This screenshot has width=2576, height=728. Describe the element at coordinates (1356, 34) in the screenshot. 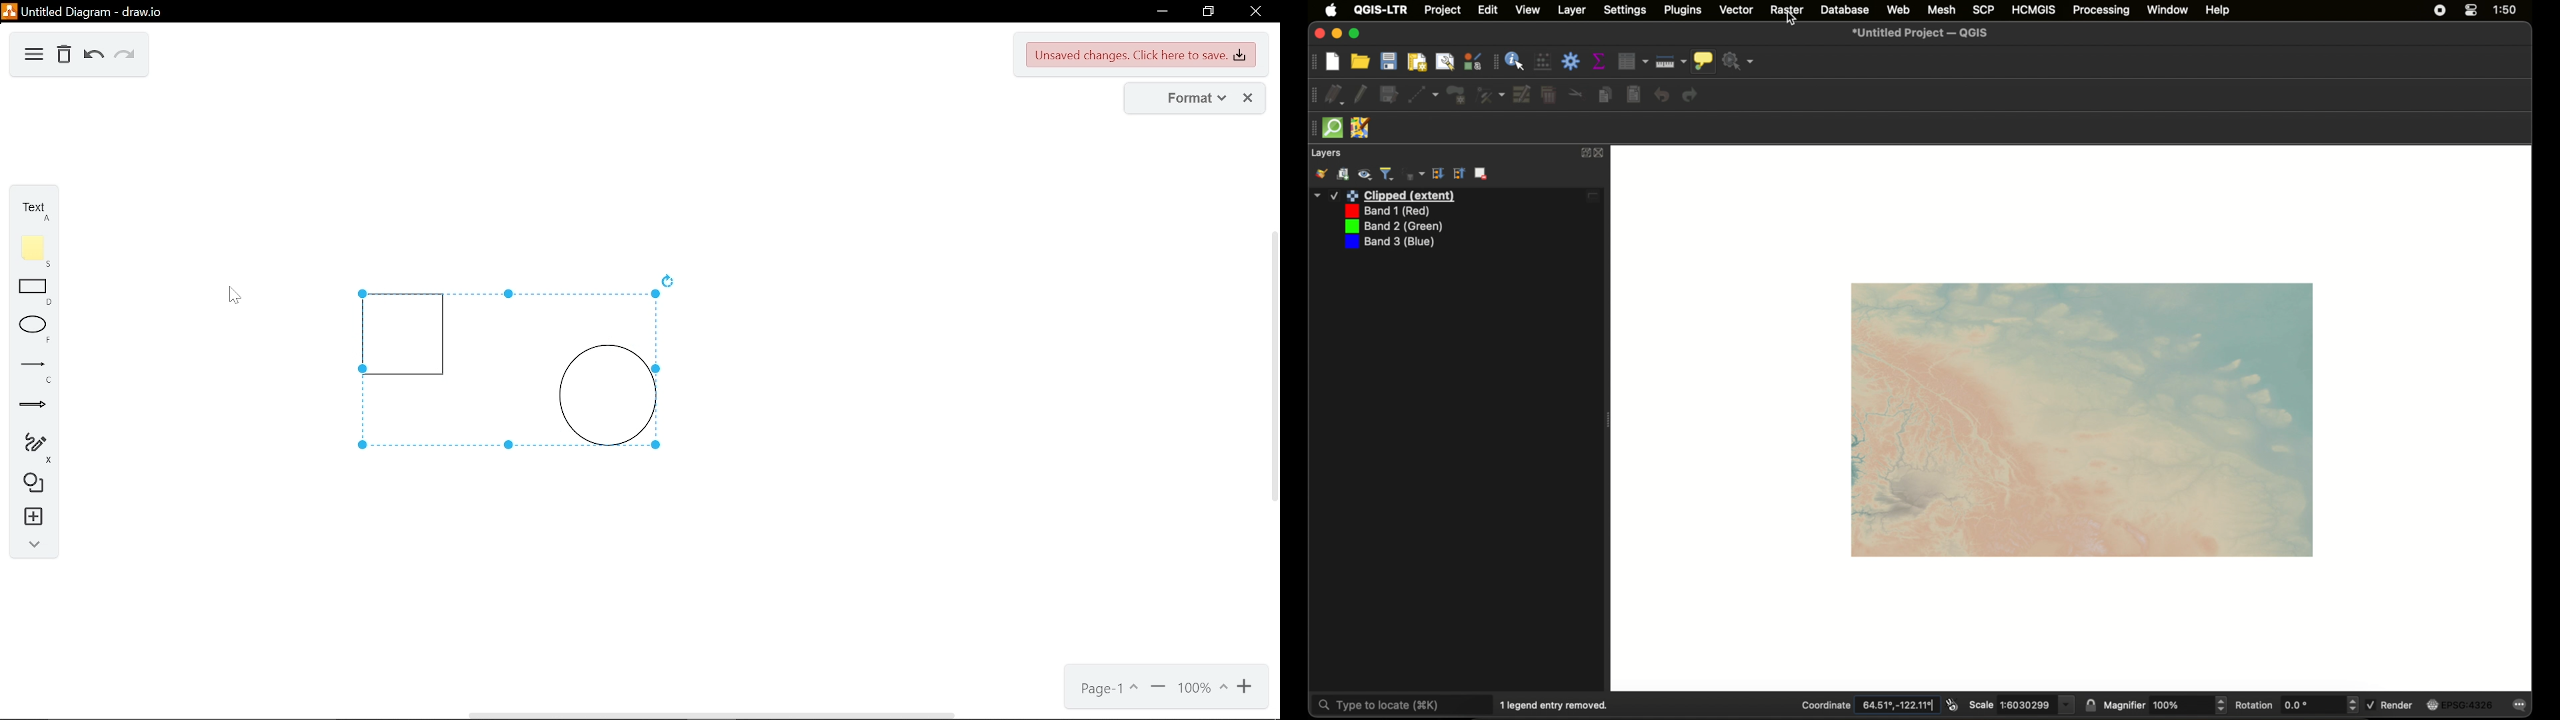

I see `maximize` at that location.